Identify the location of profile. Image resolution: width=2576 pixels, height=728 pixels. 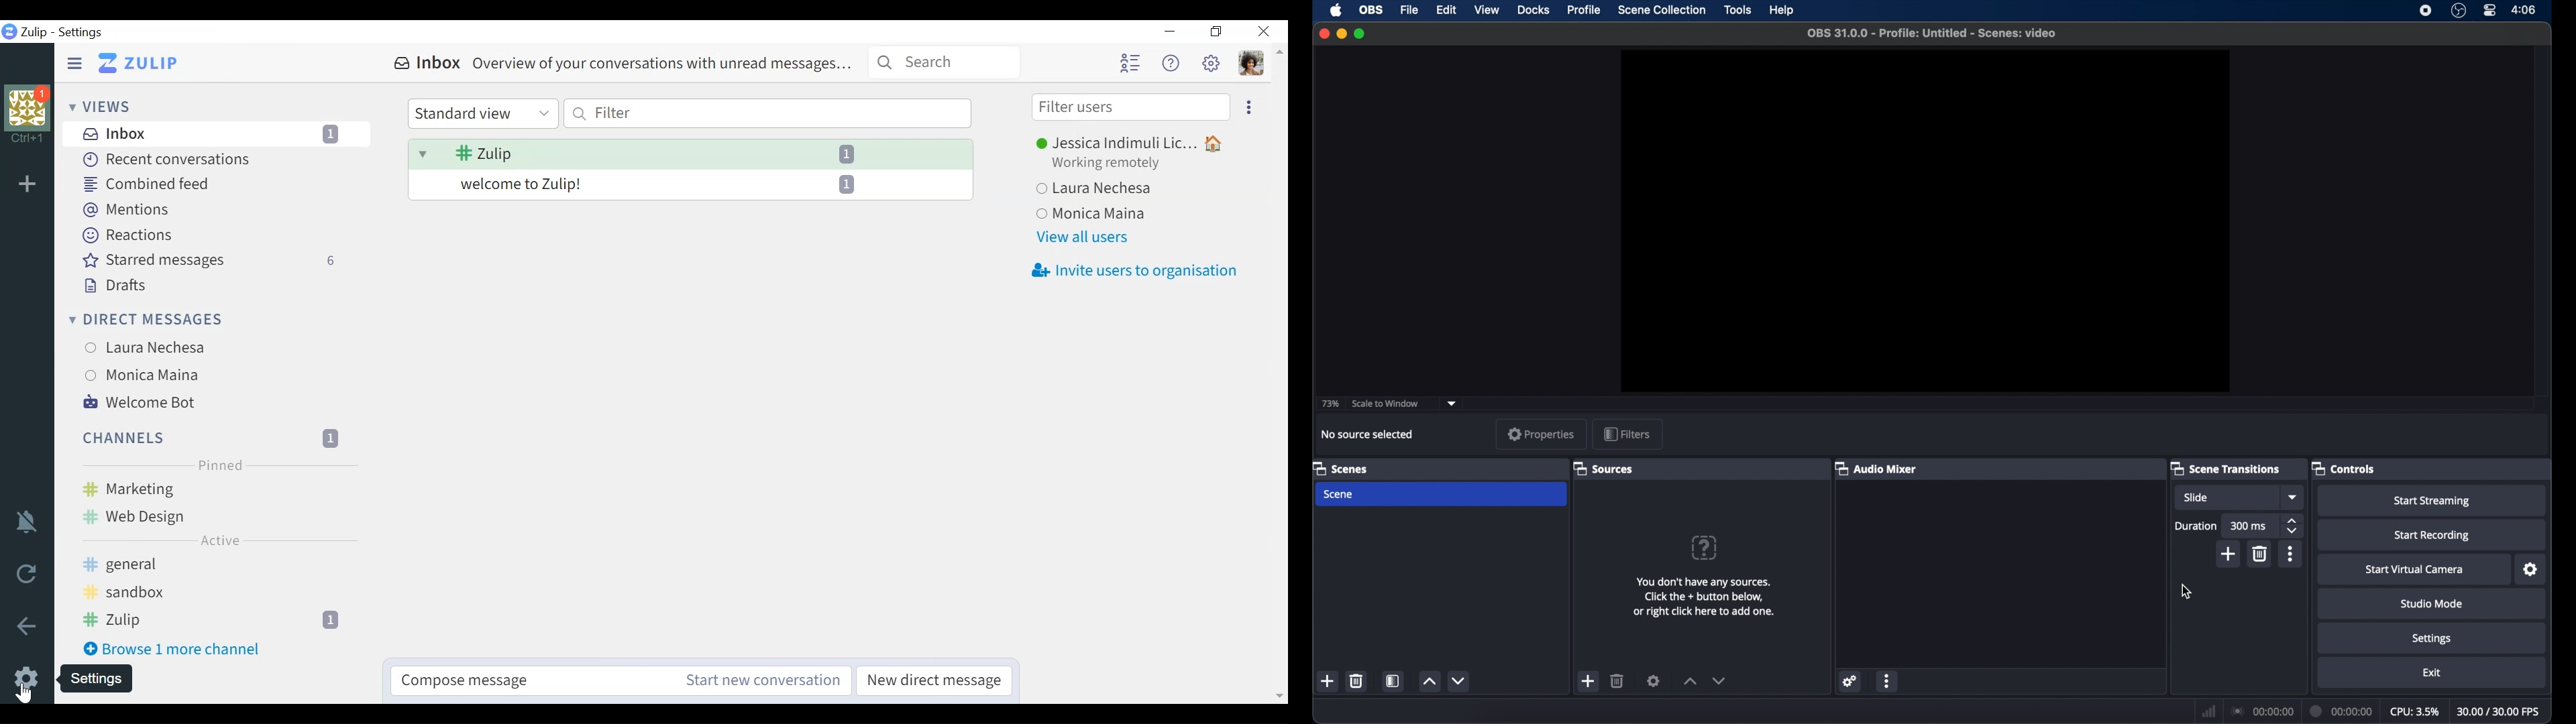
(1585, 10).